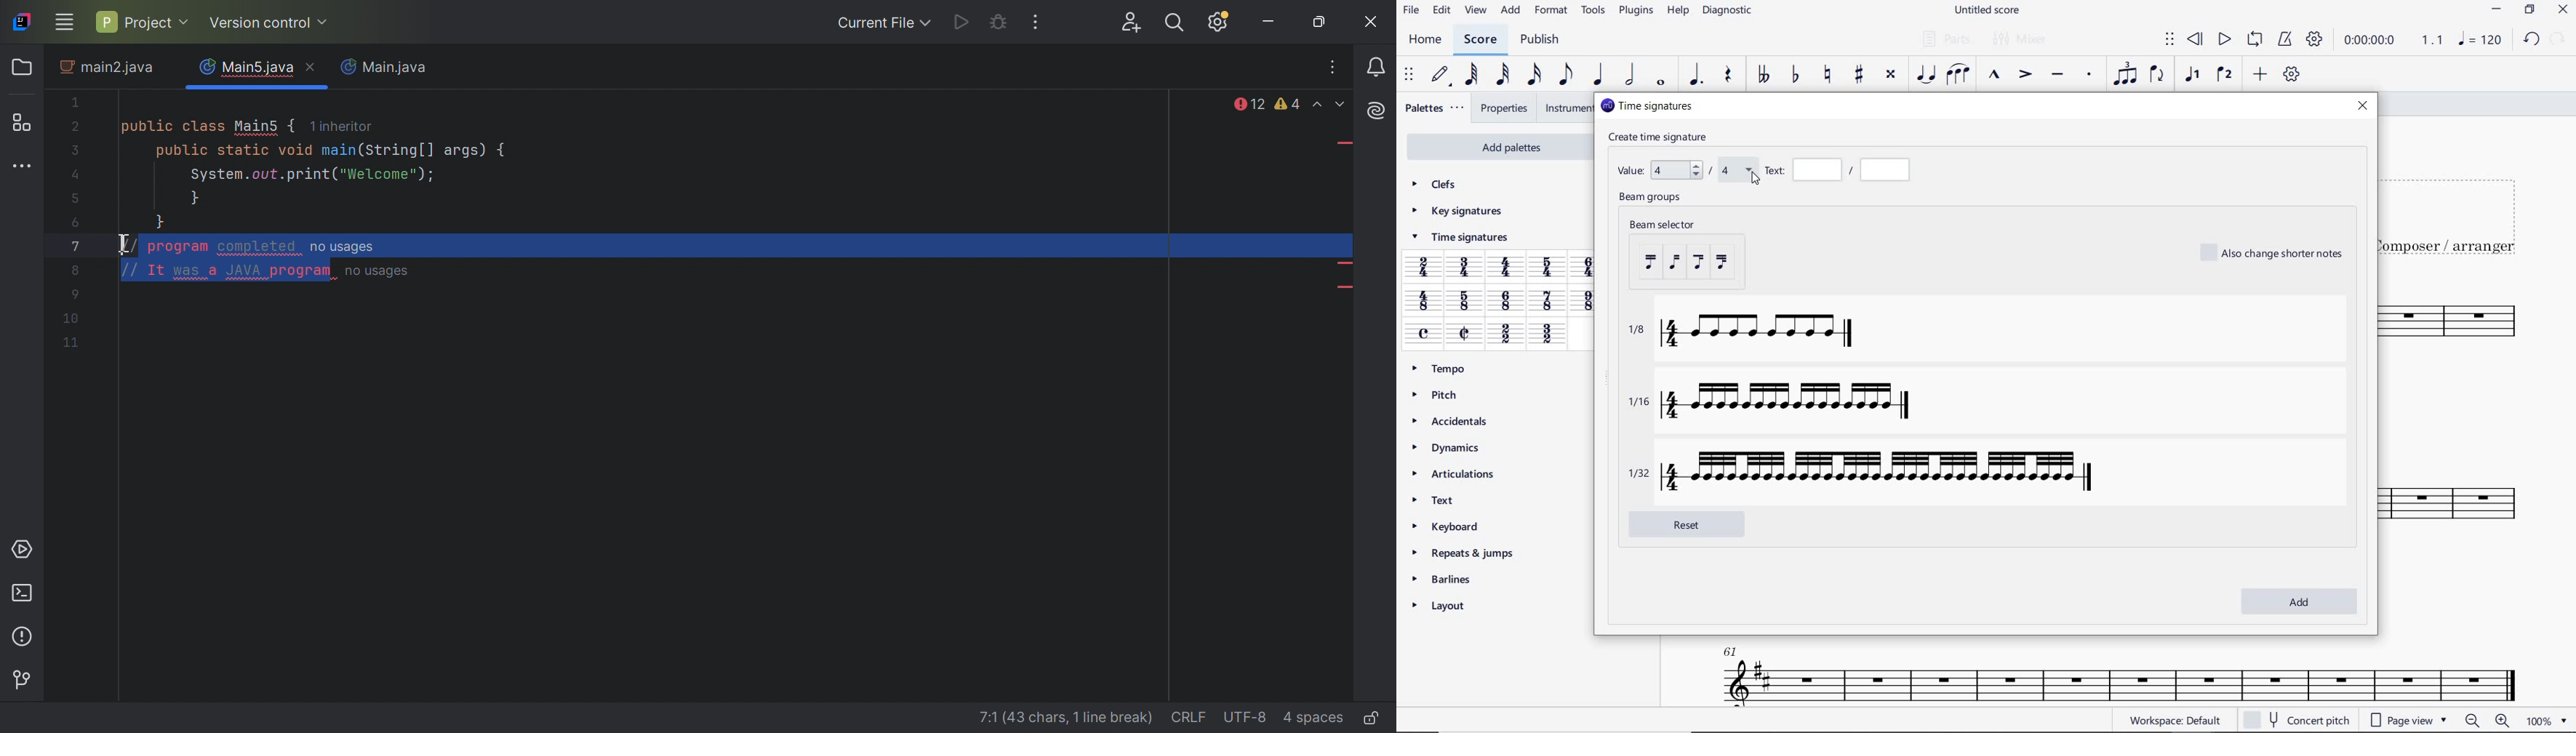 Image resolution: width=2576 pixels, height=756 pixels. Describe the element at coordinates (1185, 718) in the screenshot. I see `CRLF` at that location.